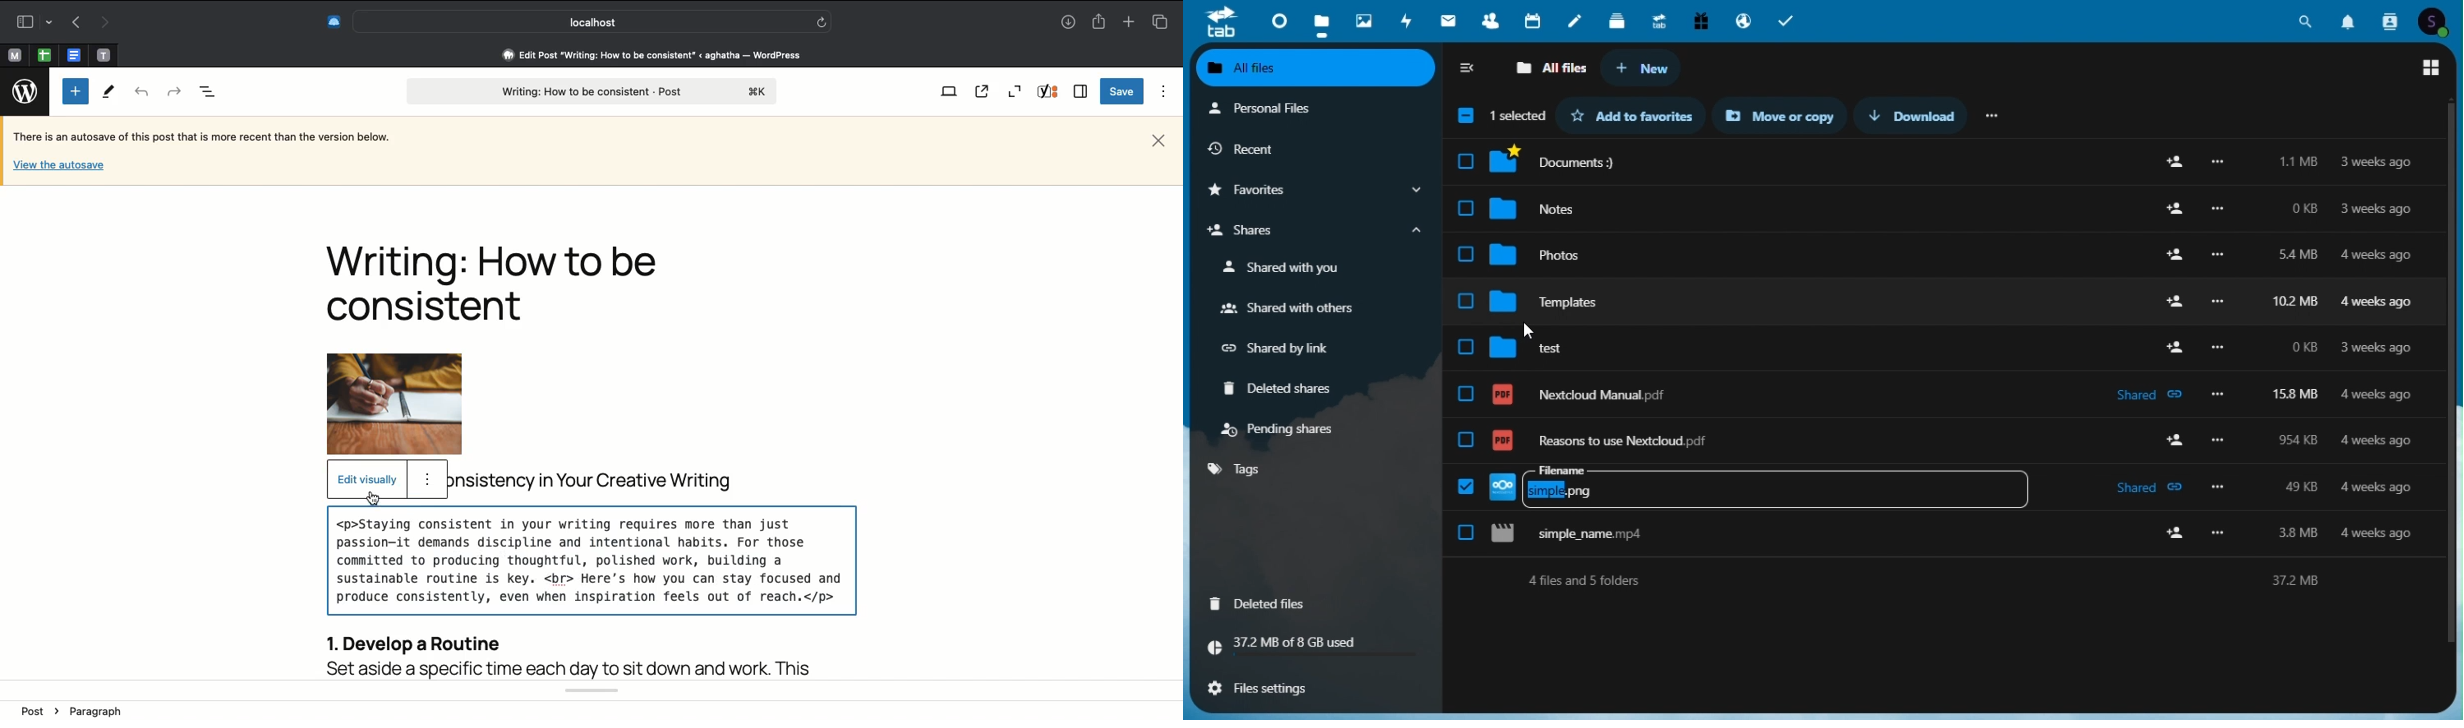 This screenshot has height=728, width=2464. Describe the element at coordinates (426, 480) in the screenshot. I see `option` at that location.